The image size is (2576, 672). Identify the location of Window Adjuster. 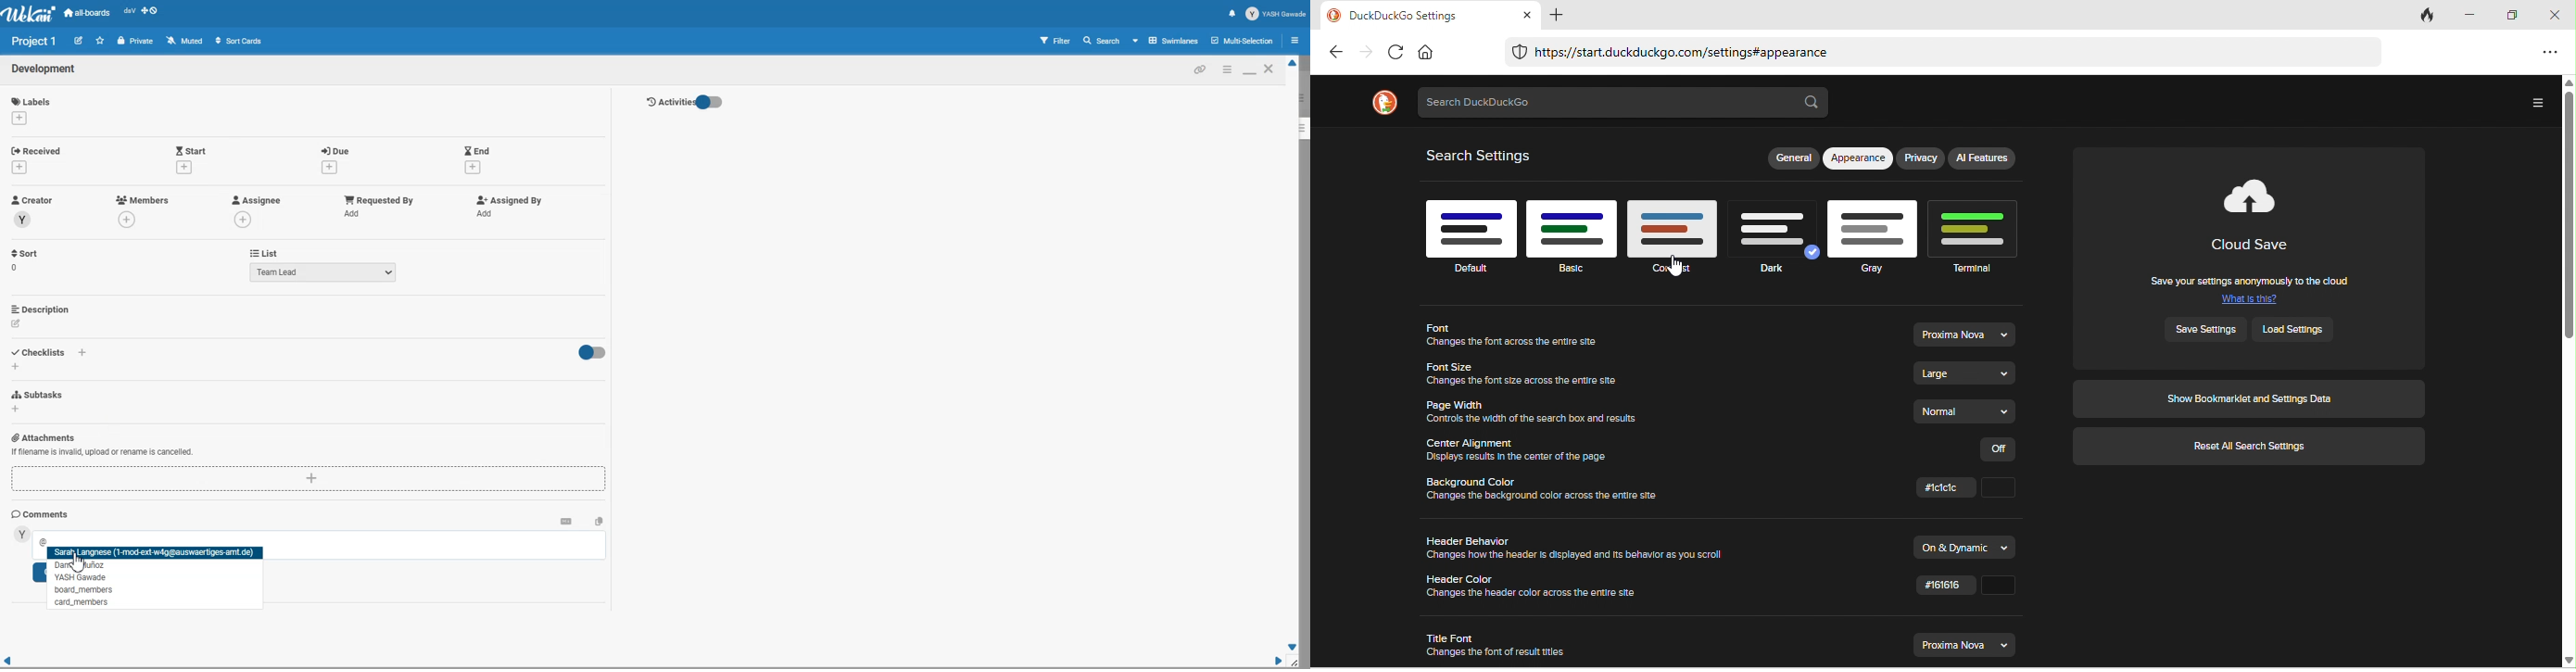
(1298, 662).